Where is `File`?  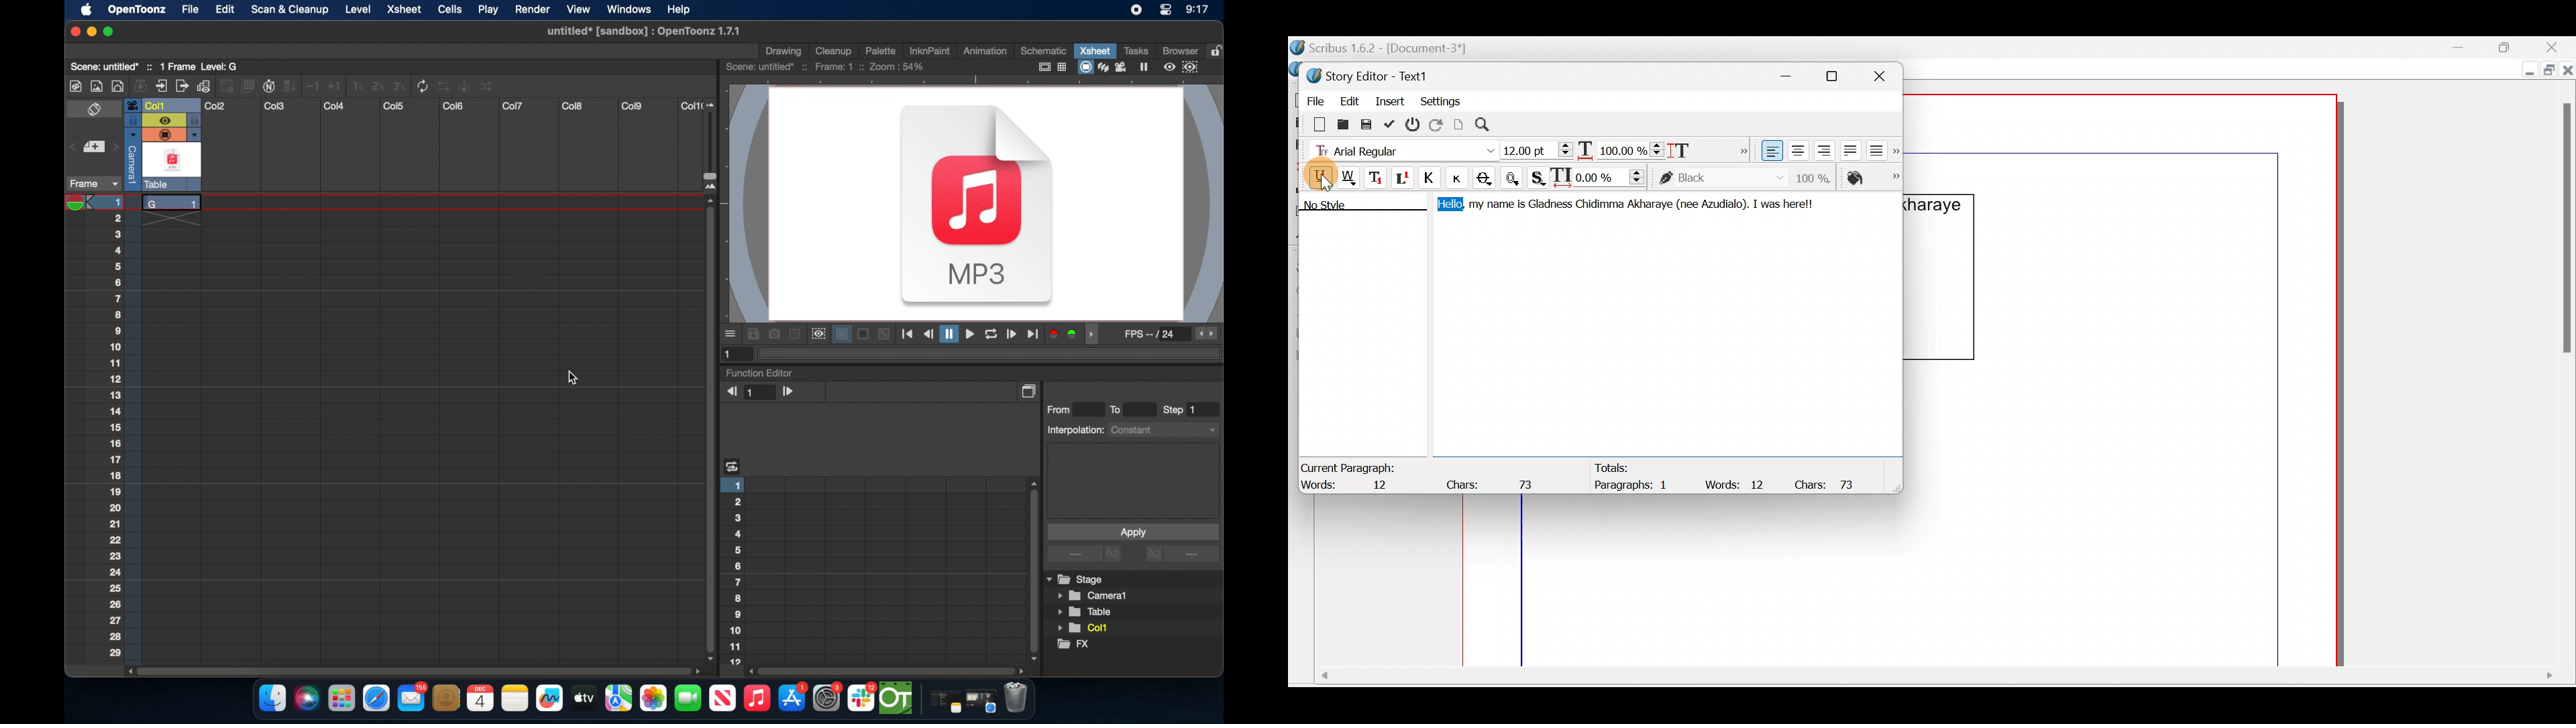
File is located at coordinates (1311, 99).